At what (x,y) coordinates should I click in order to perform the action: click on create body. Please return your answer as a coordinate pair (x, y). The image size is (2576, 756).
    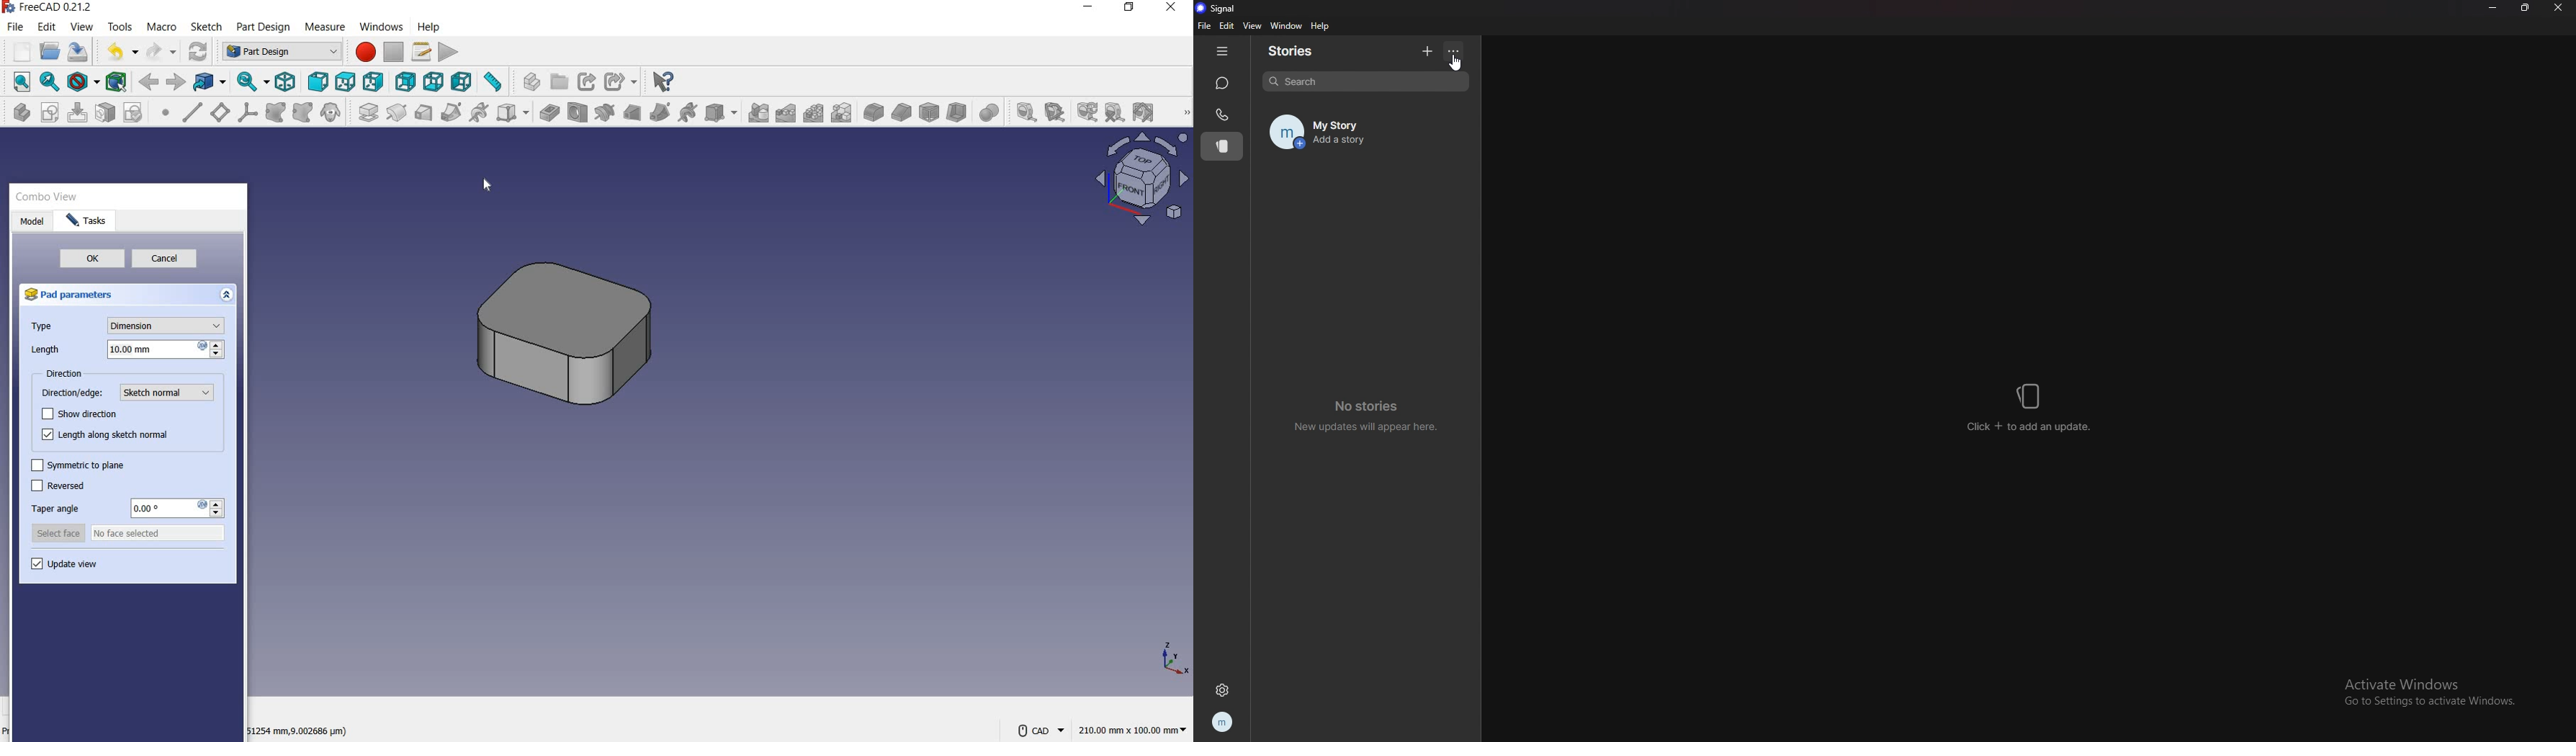
    Looking at the image, I should click on (18, 114).